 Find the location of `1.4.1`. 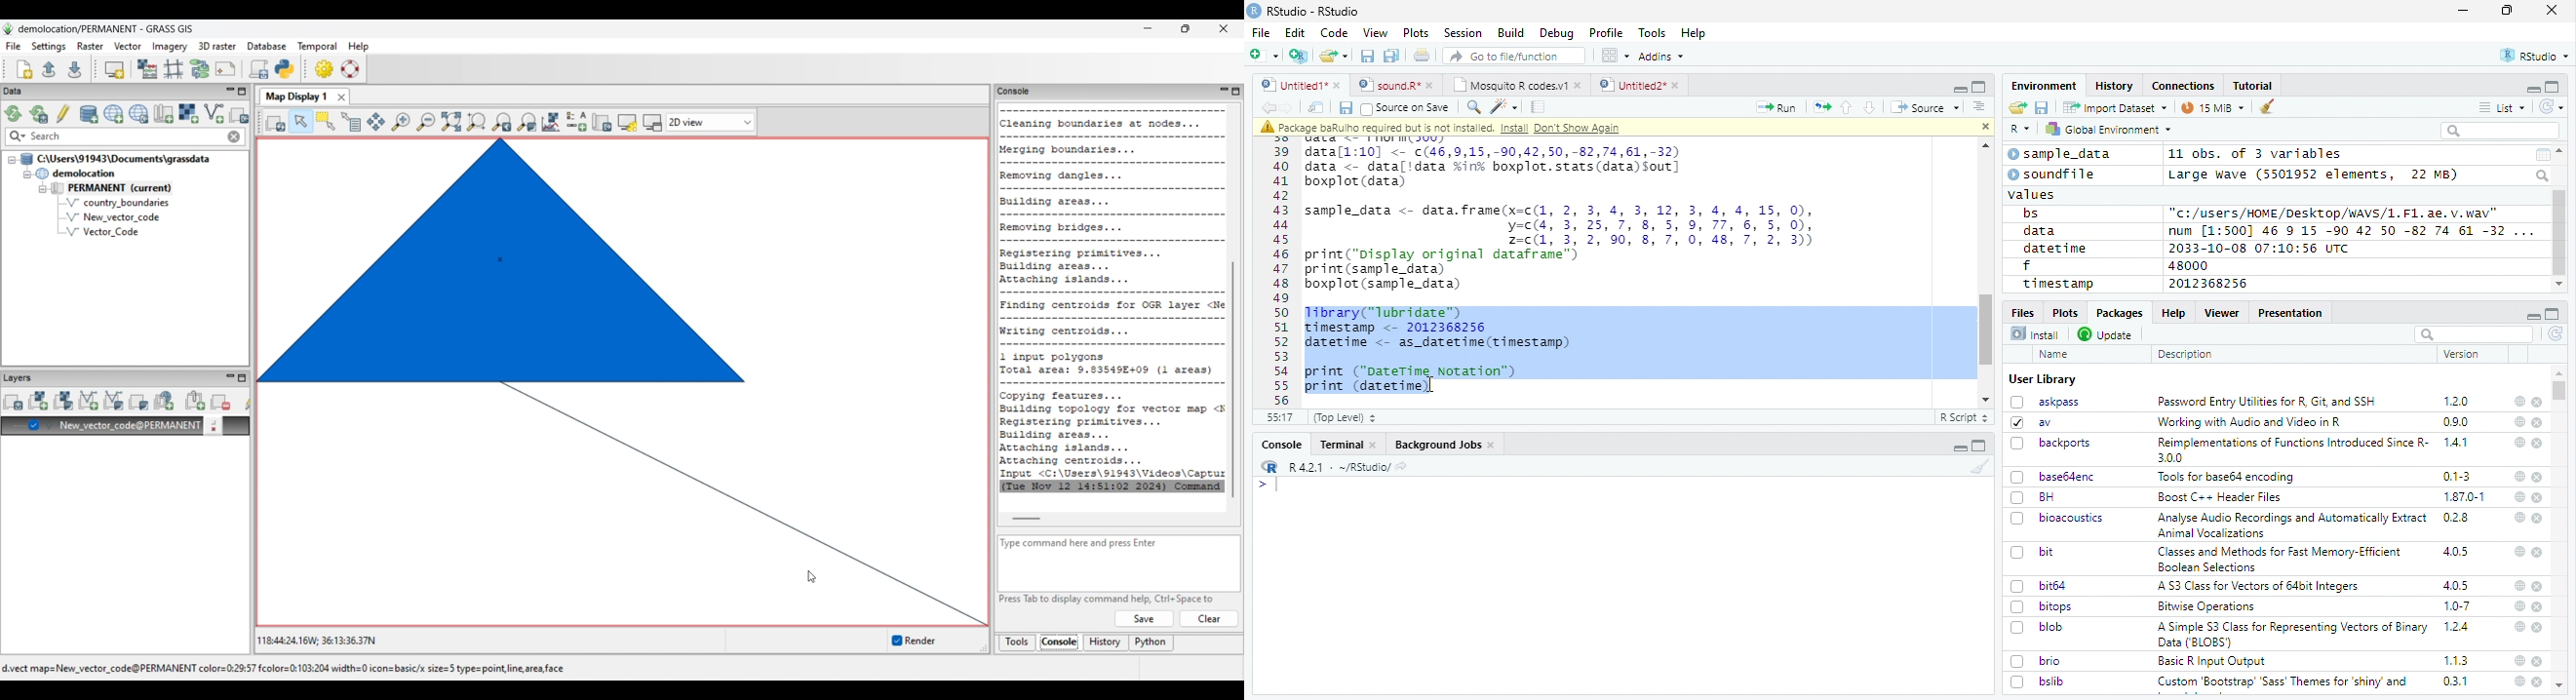

1.4.1 is located at coordinates (2457, 442).